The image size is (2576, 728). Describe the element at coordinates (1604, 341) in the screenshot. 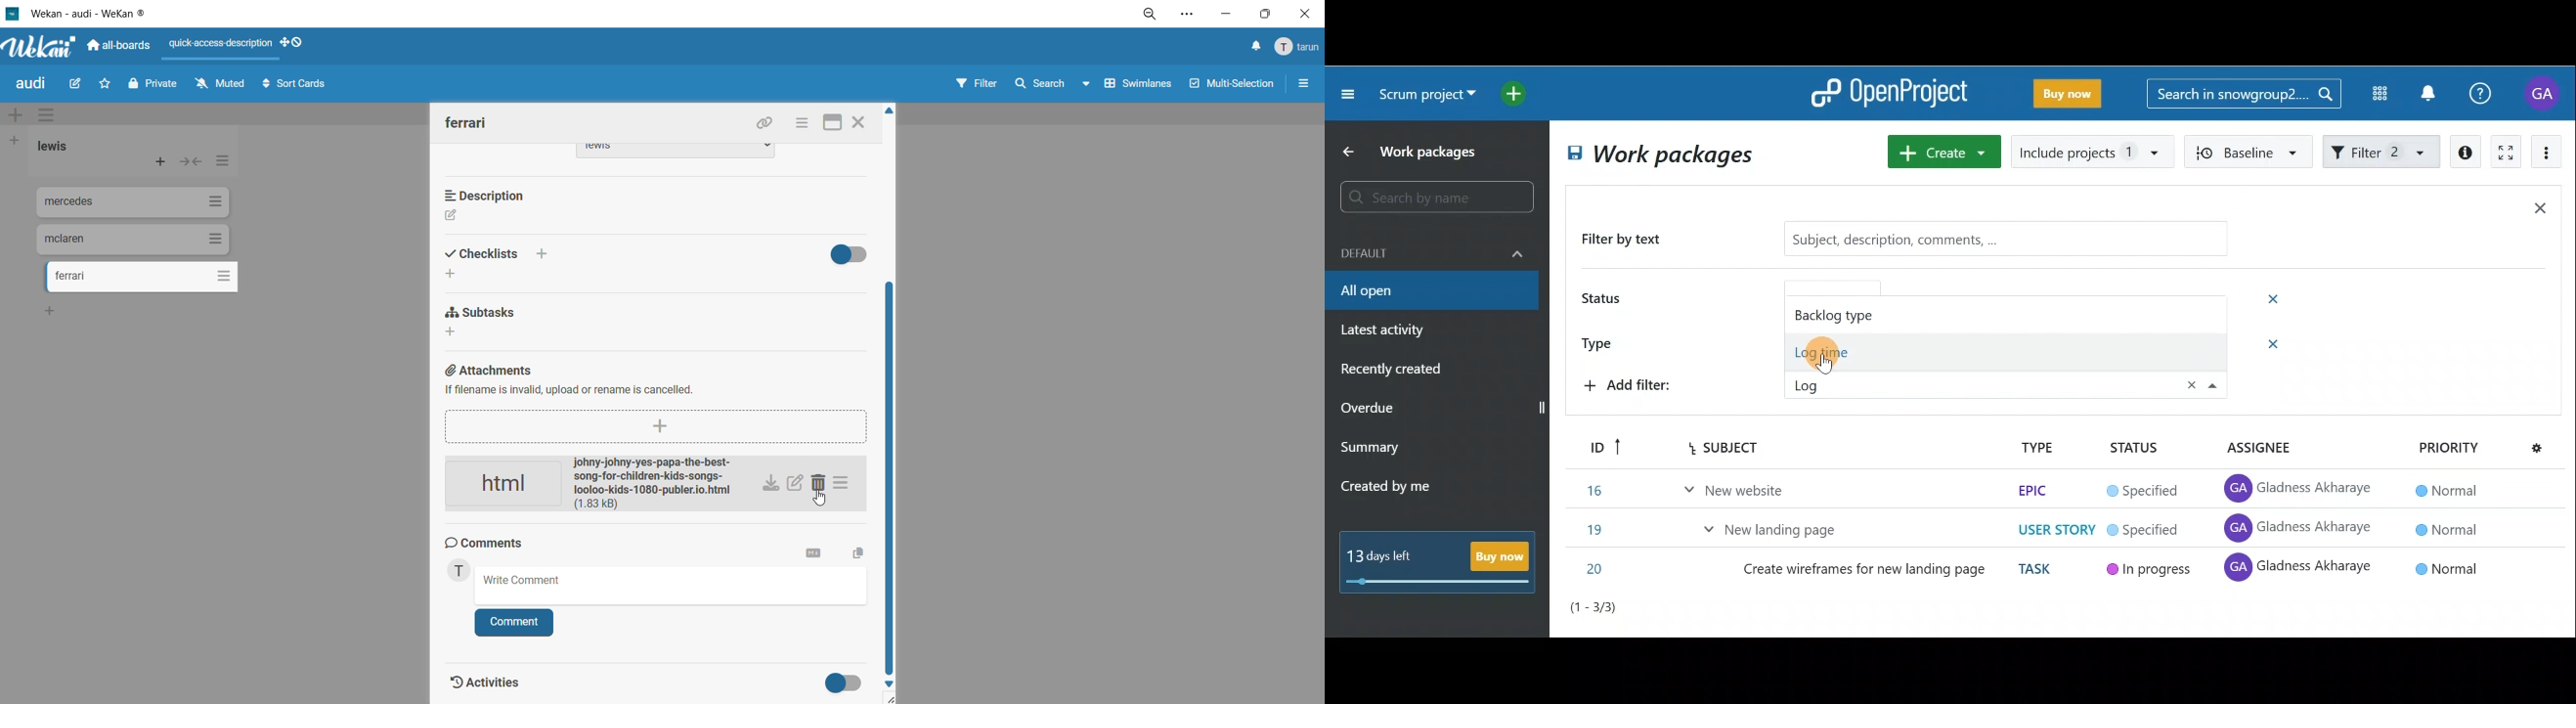

I see `Type` at that location.